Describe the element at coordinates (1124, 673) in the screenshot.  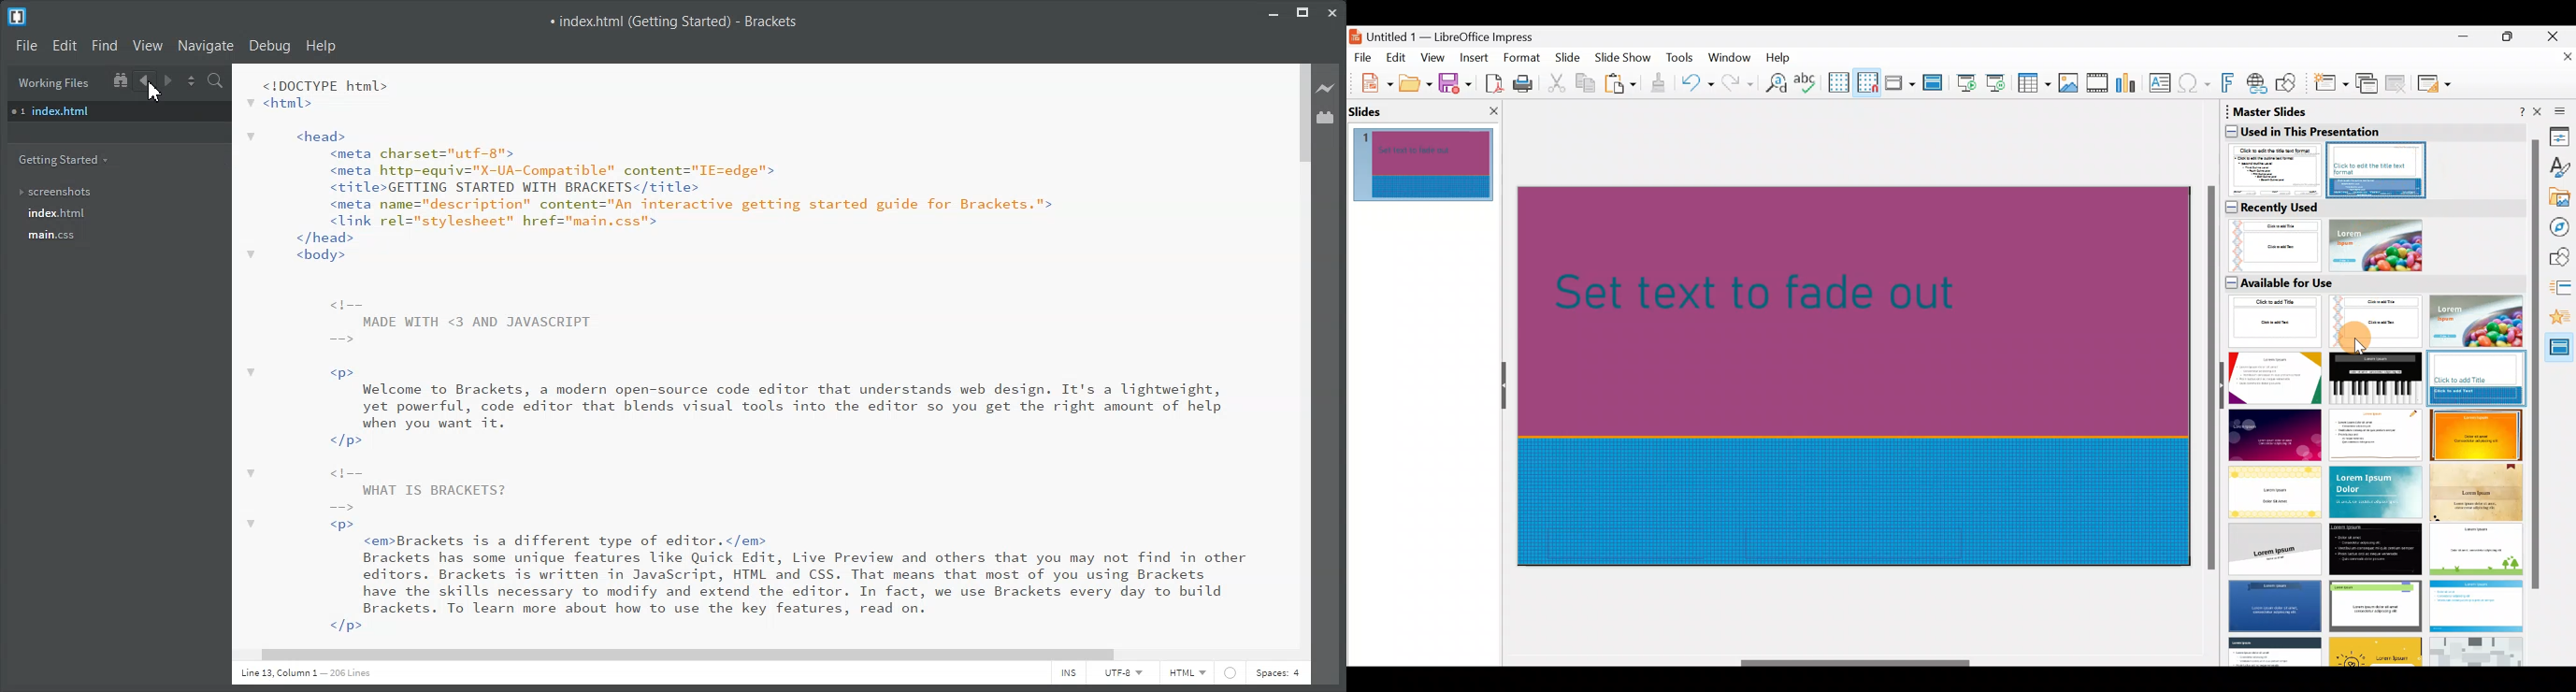
I see `UTF-8` at that location.